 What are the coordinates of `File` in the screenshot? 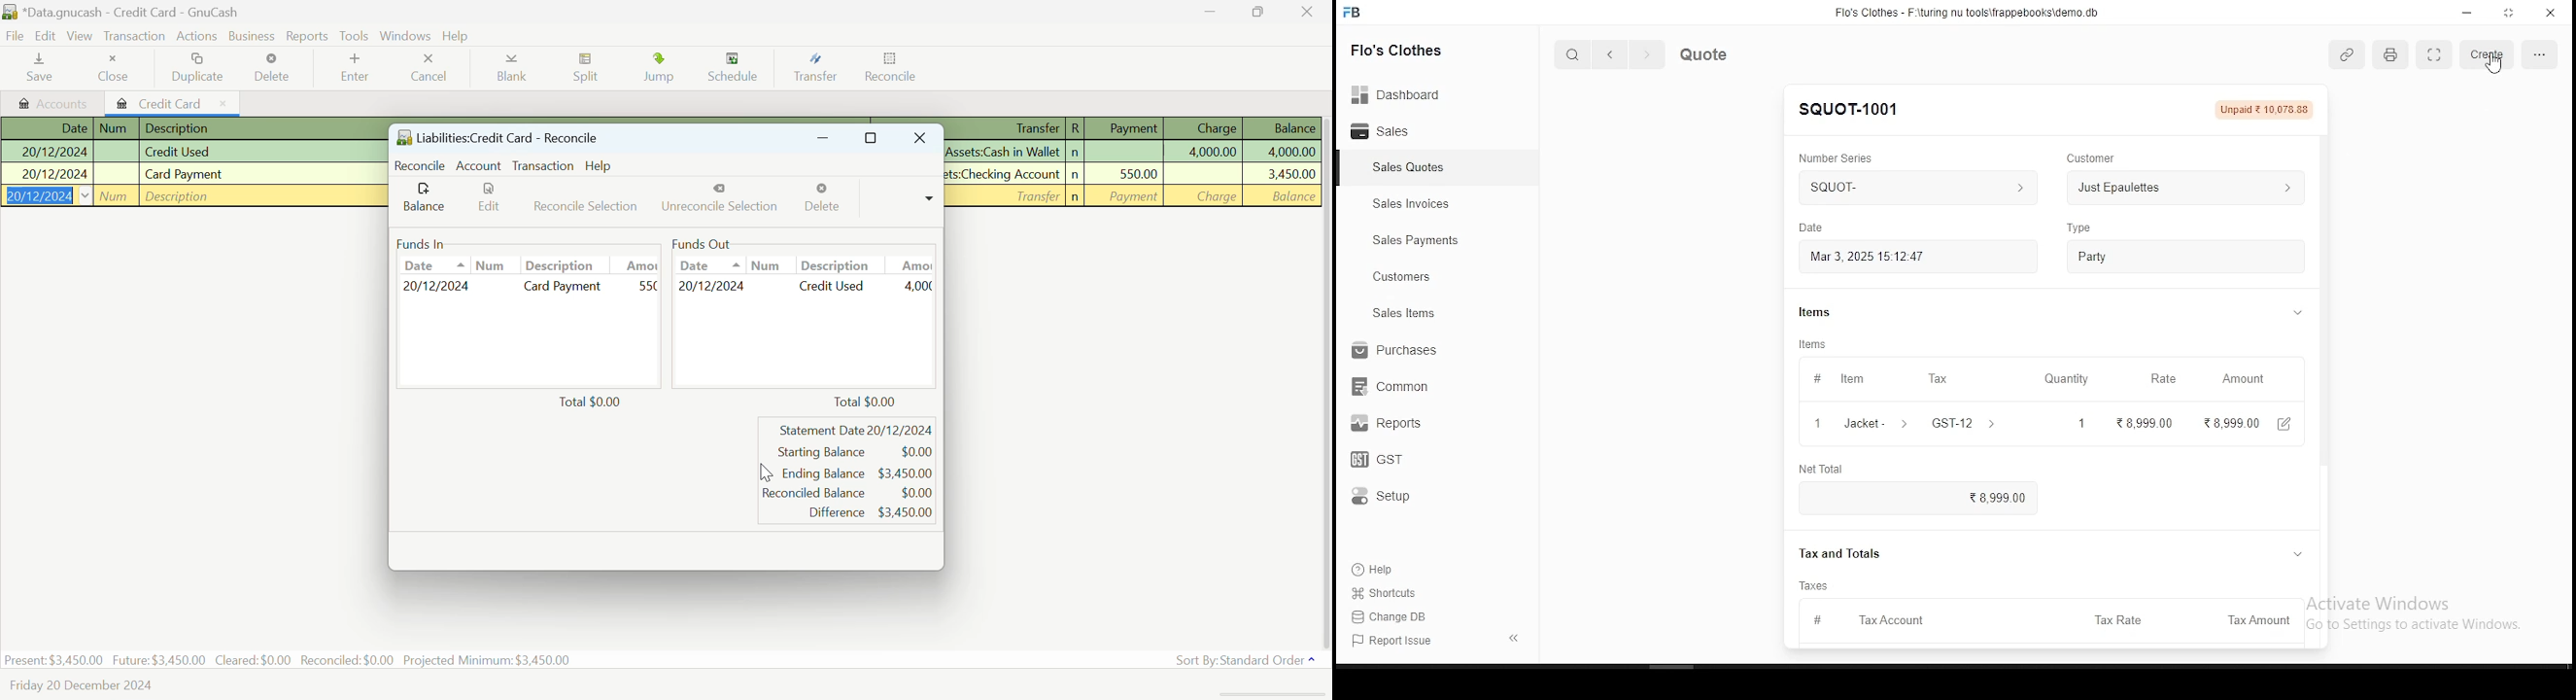 It's located at (14, 35).